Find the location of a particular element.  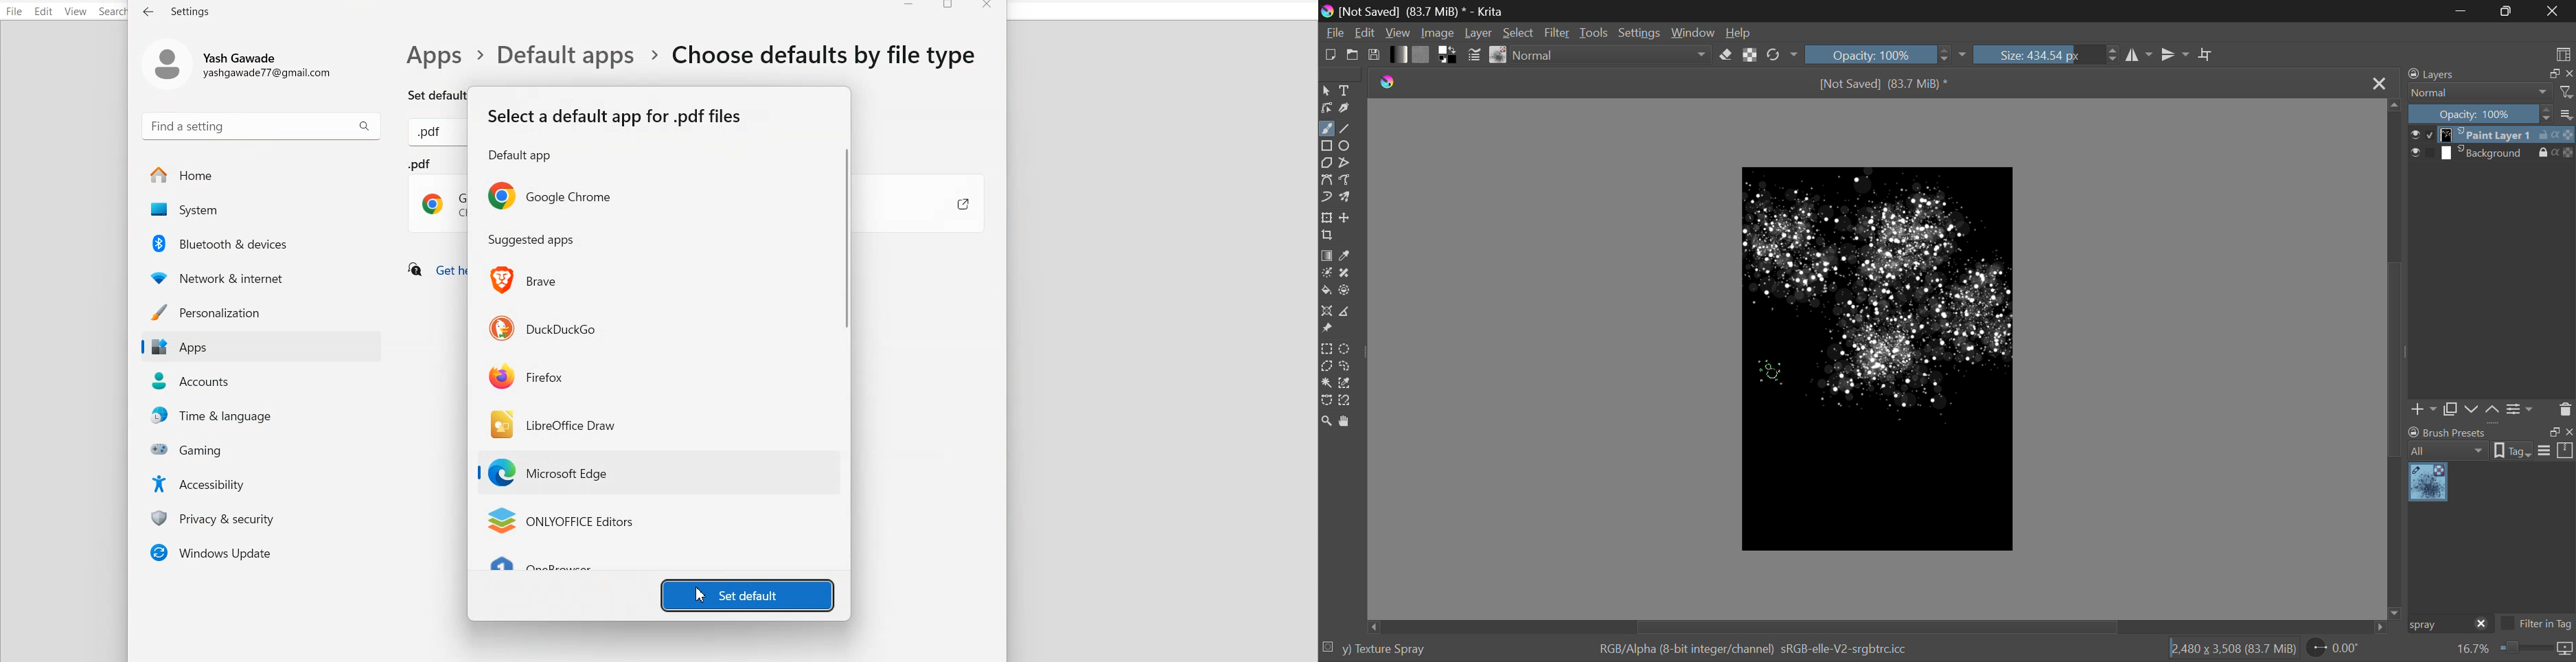

Crop Layer is located at coordinates (1329, 236).